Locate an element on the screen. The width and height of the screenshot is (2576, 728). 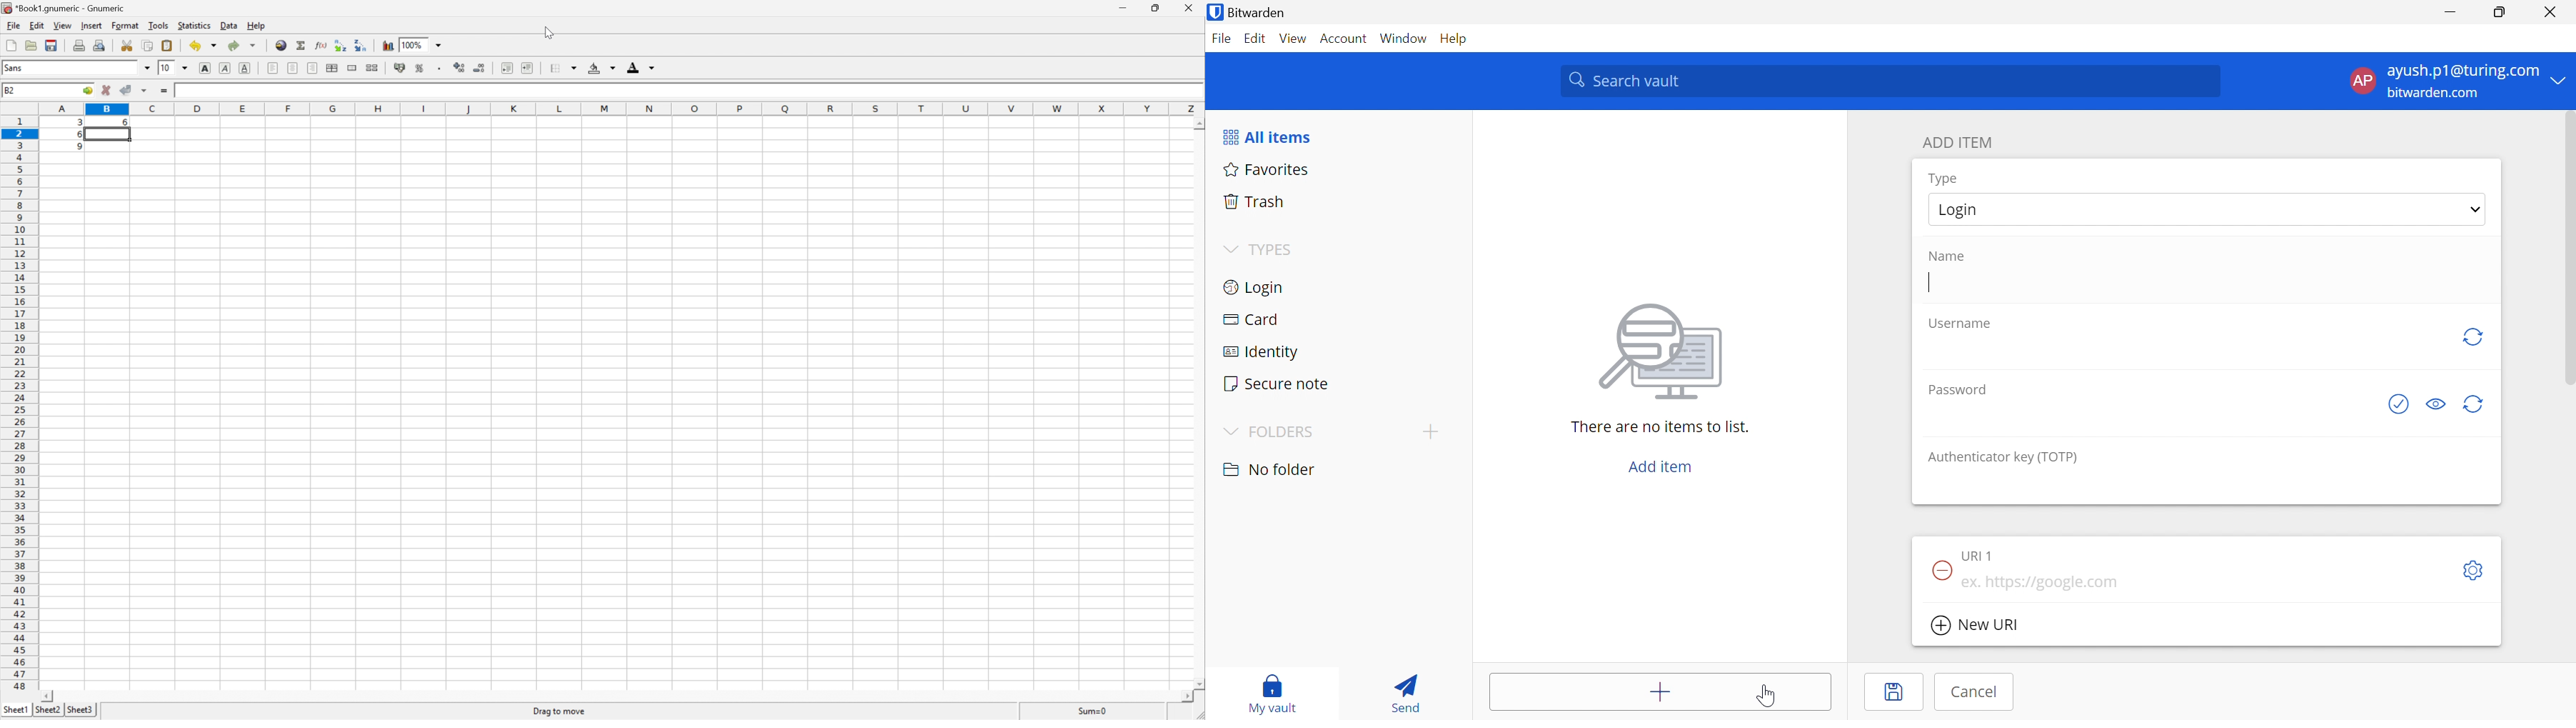
Restore Down is located at coordinates (1156, 8).